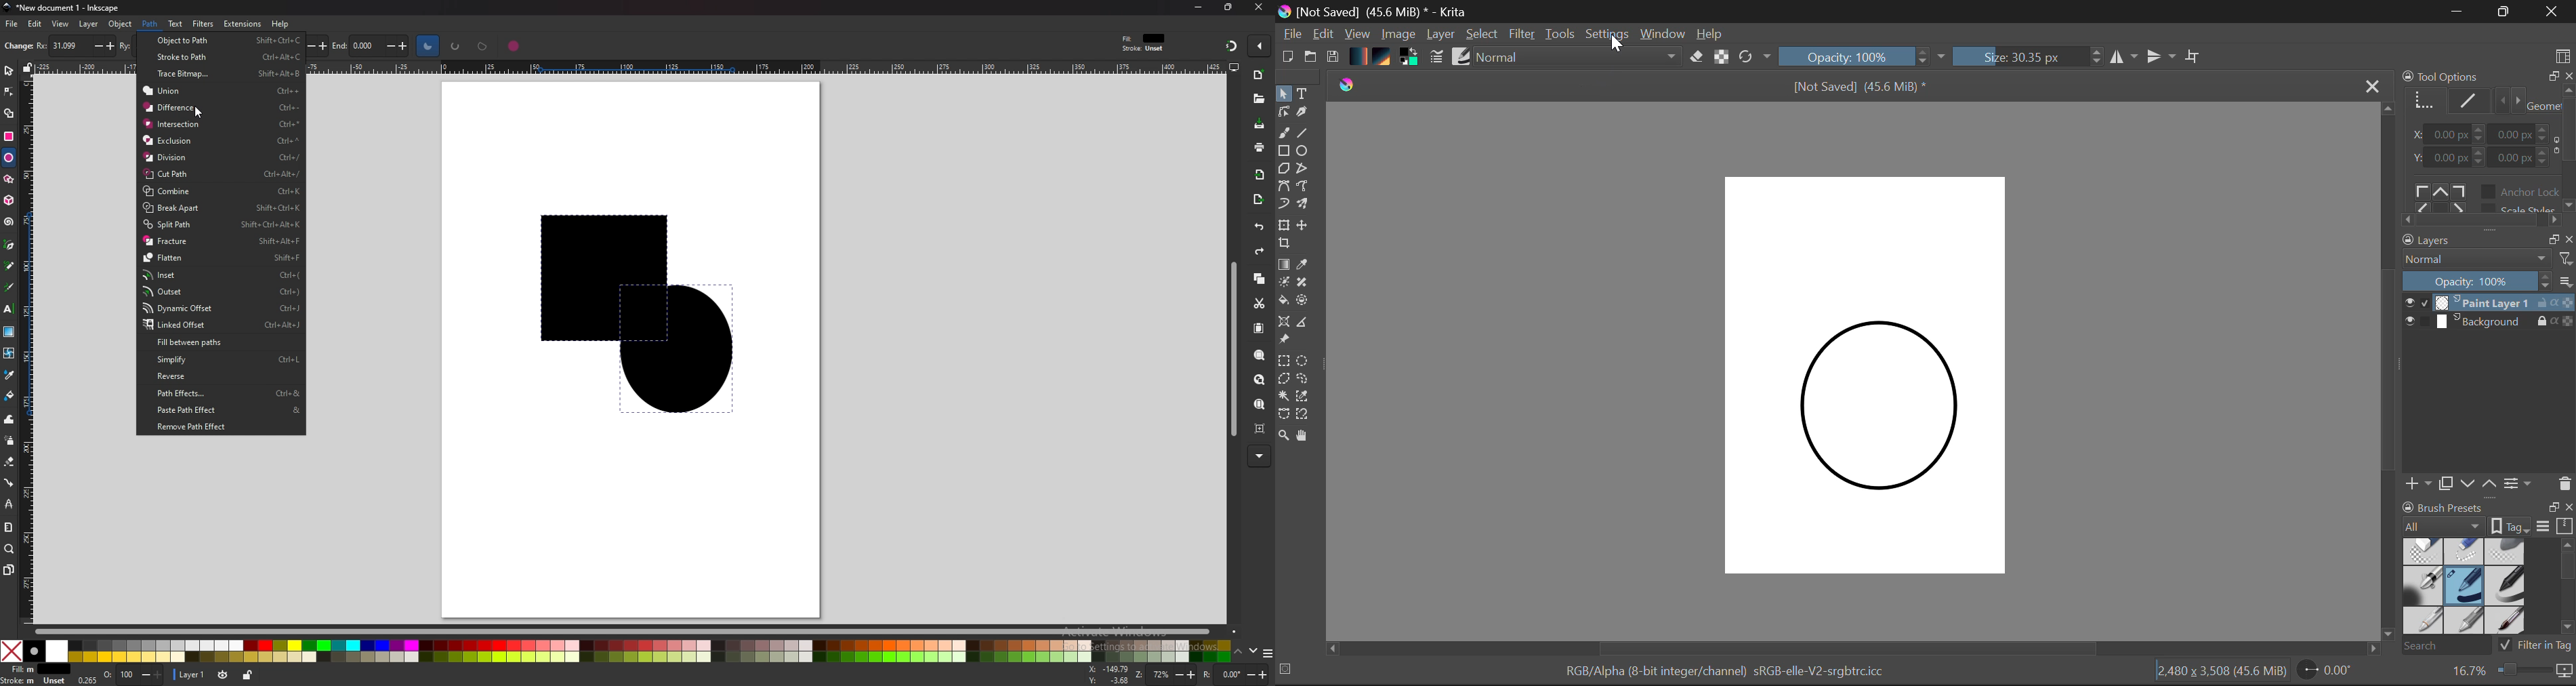 This screenshot has width=2576, height=700. Describe the element at coordinates (197, 112) in the screenshot. I see `cursor` at that location.